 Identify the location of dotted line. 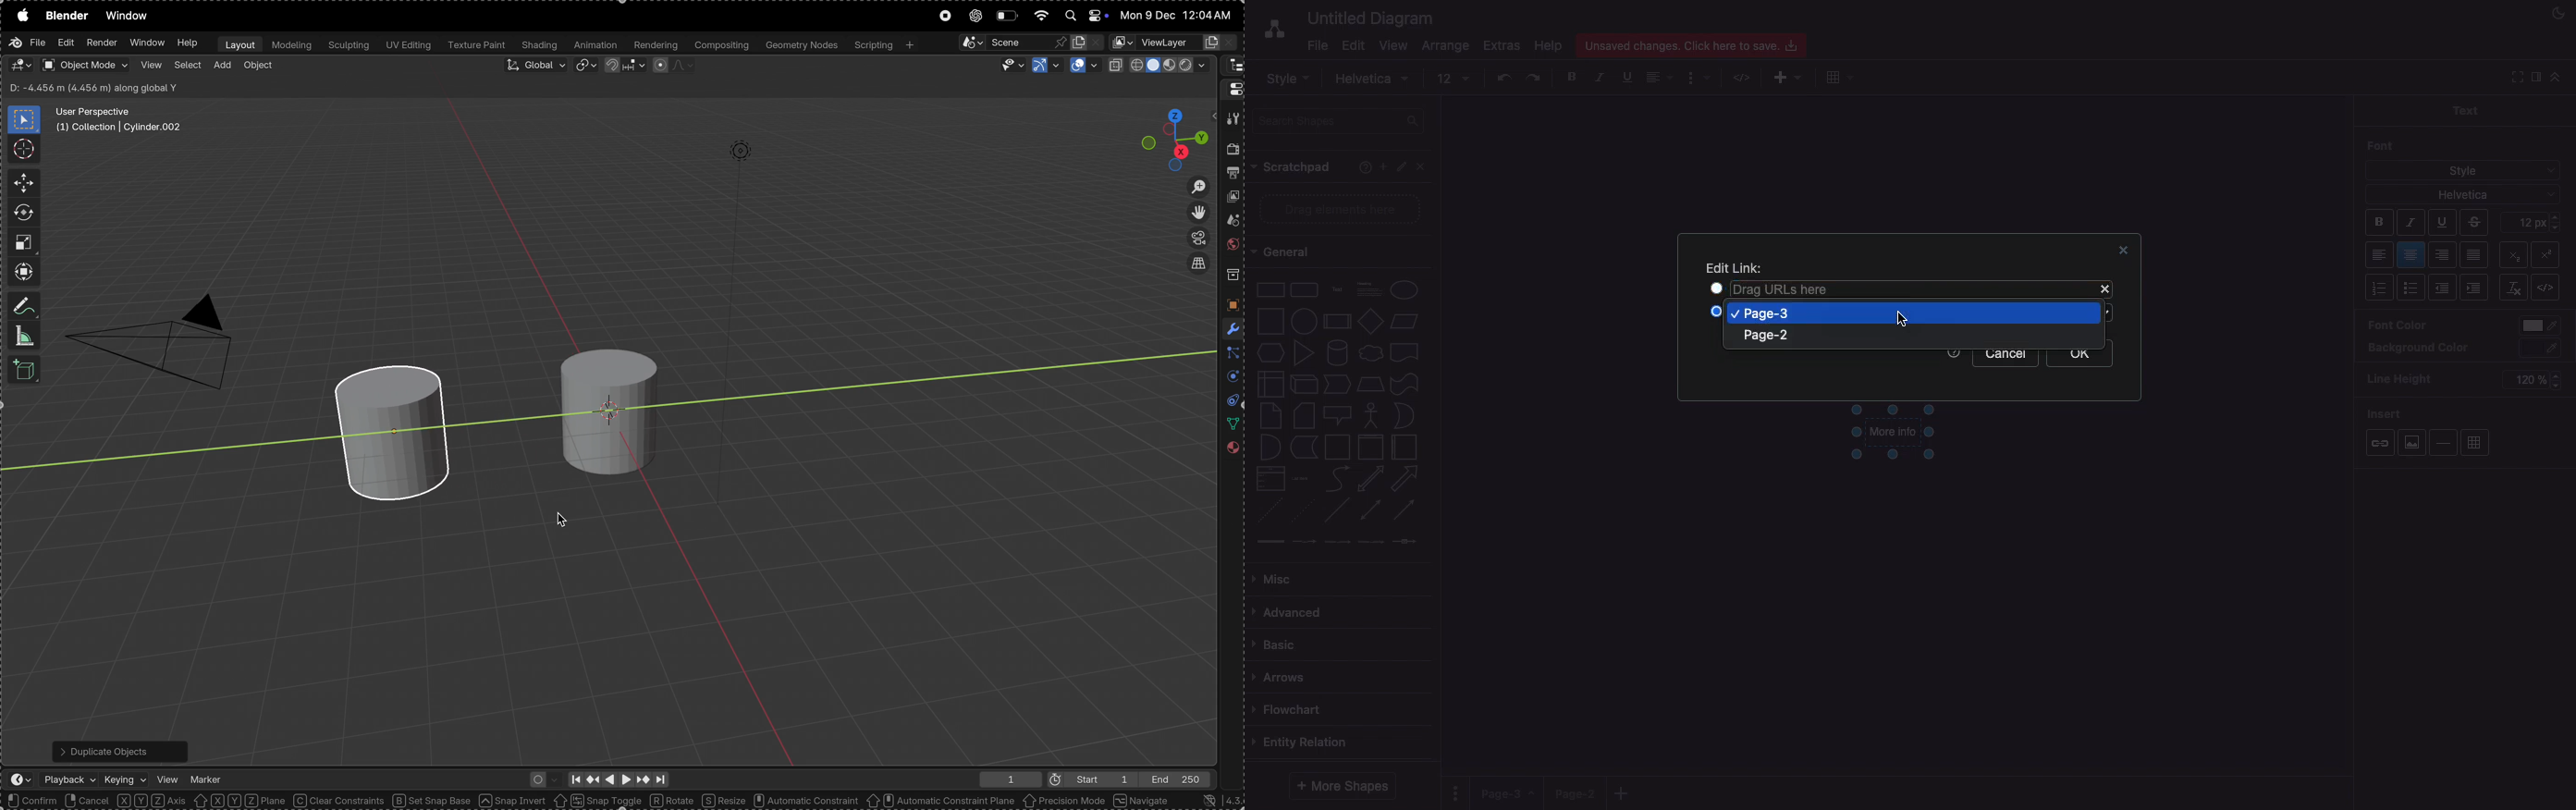
(1301, 509).